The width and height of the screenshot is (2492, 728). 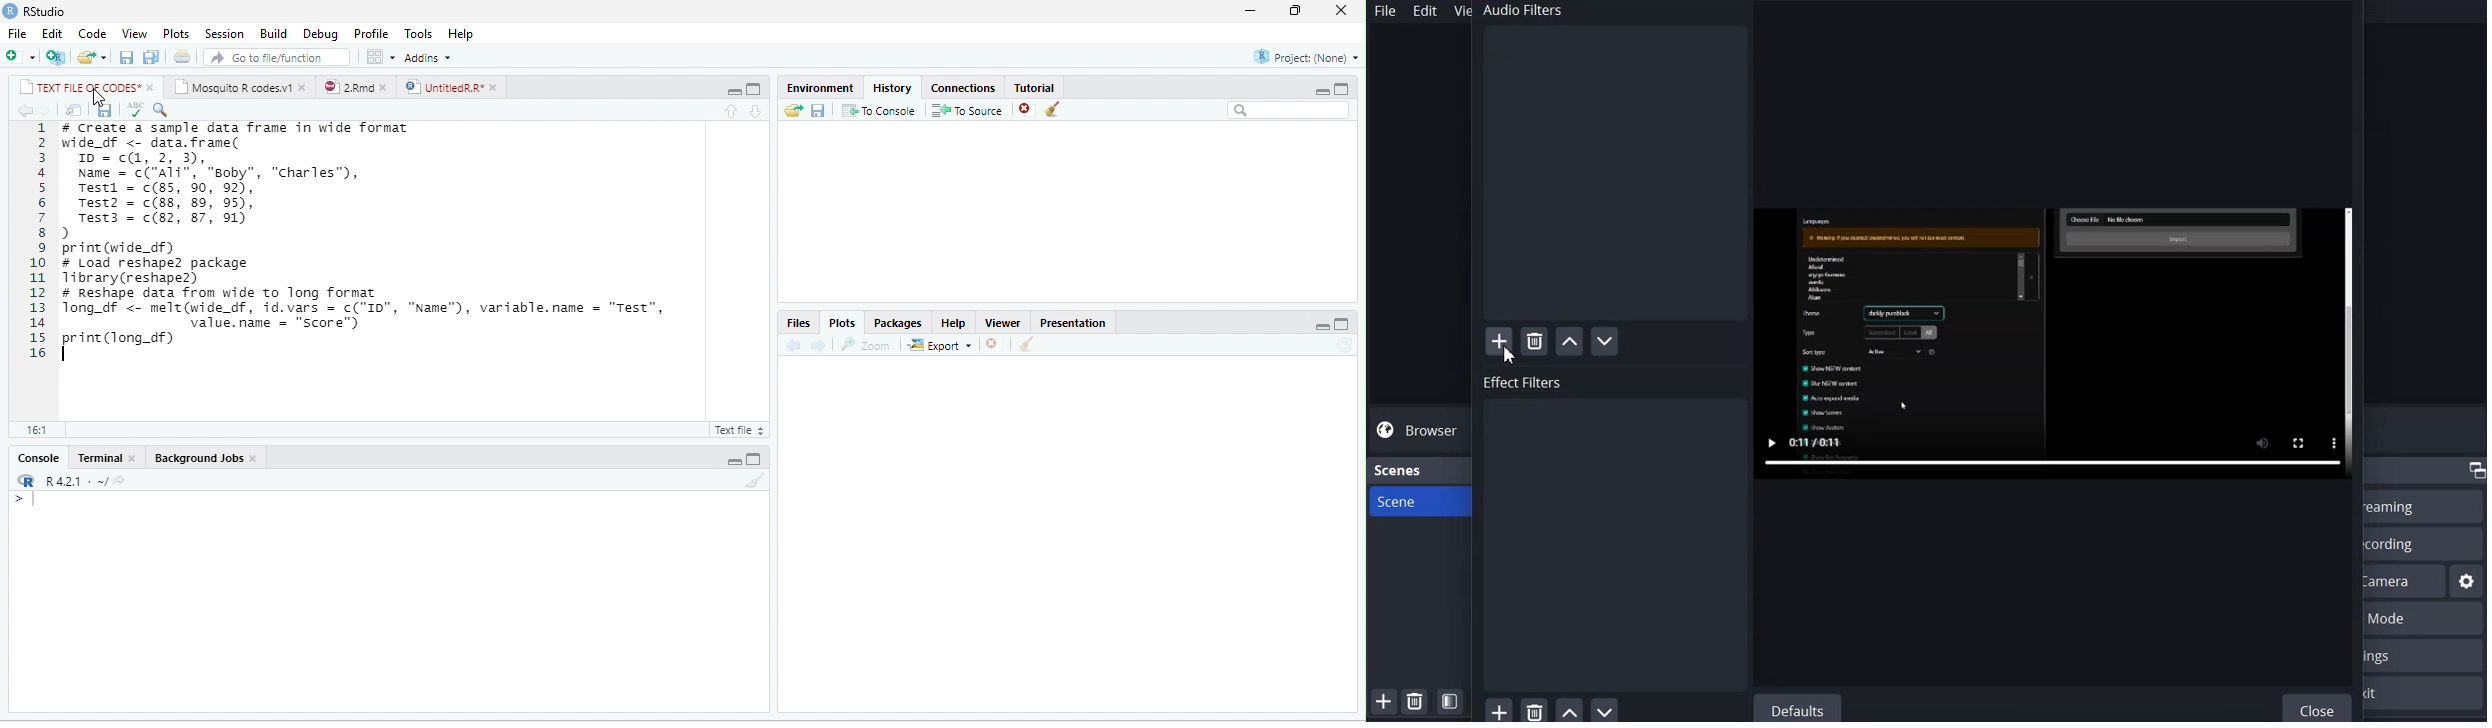 I want to click on forward, so click(x=819, y=345).